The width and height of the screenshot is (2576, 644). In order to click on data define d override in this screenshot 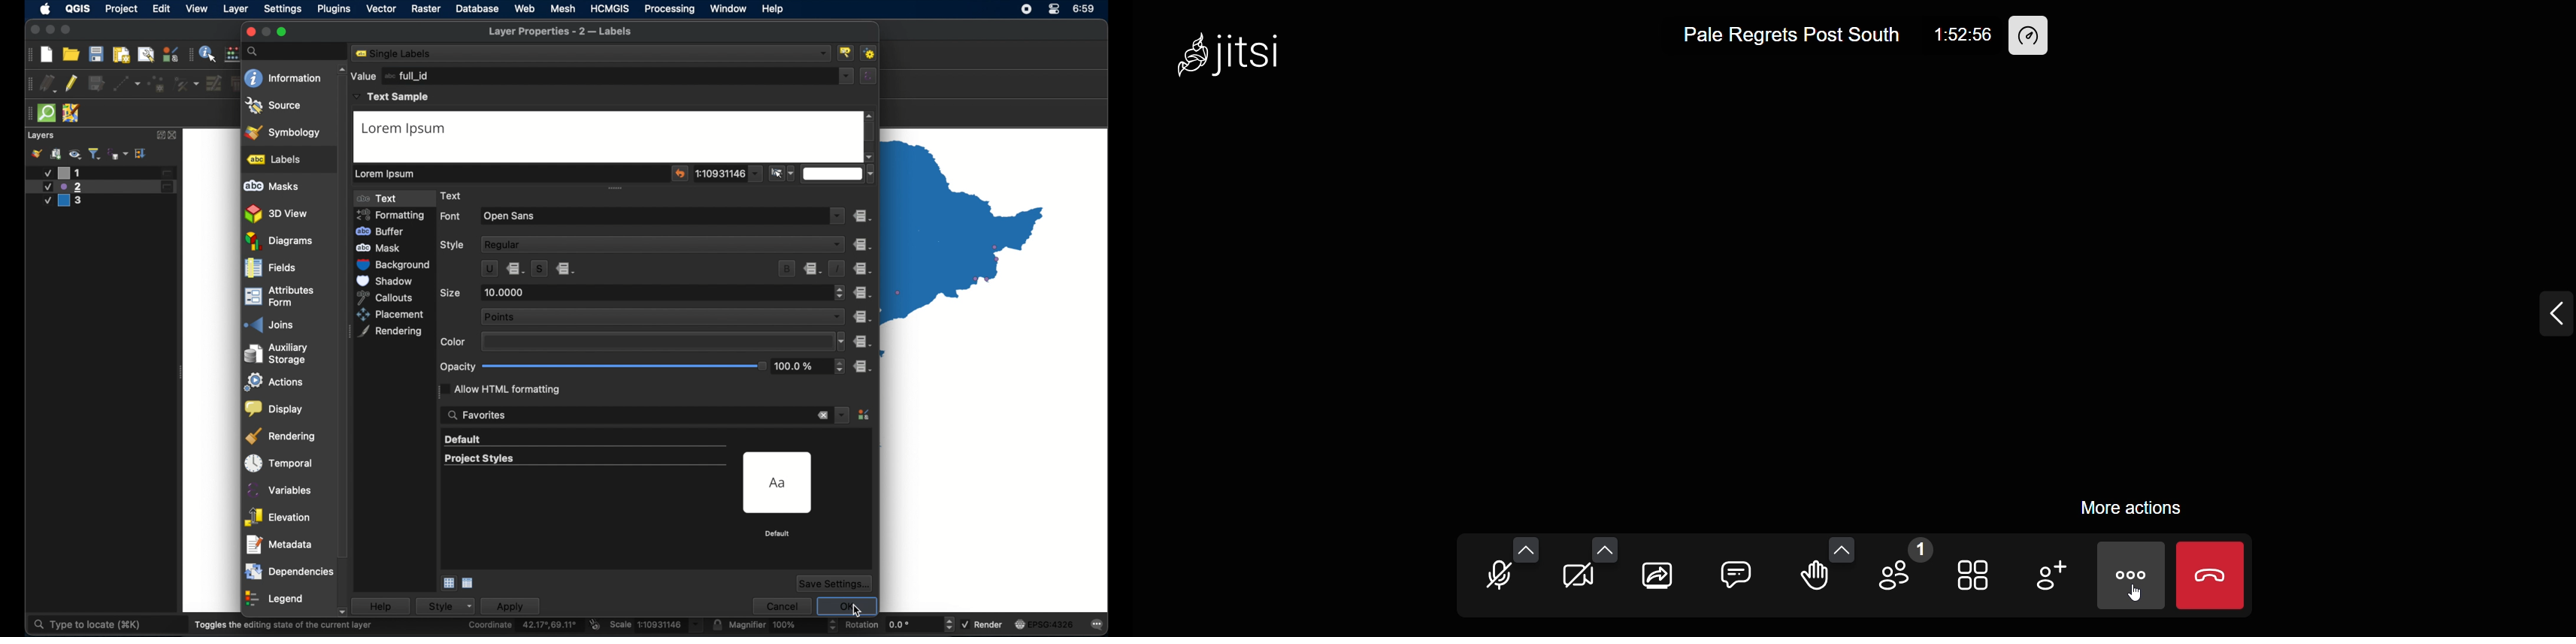, I will do `click(516, 268)`.